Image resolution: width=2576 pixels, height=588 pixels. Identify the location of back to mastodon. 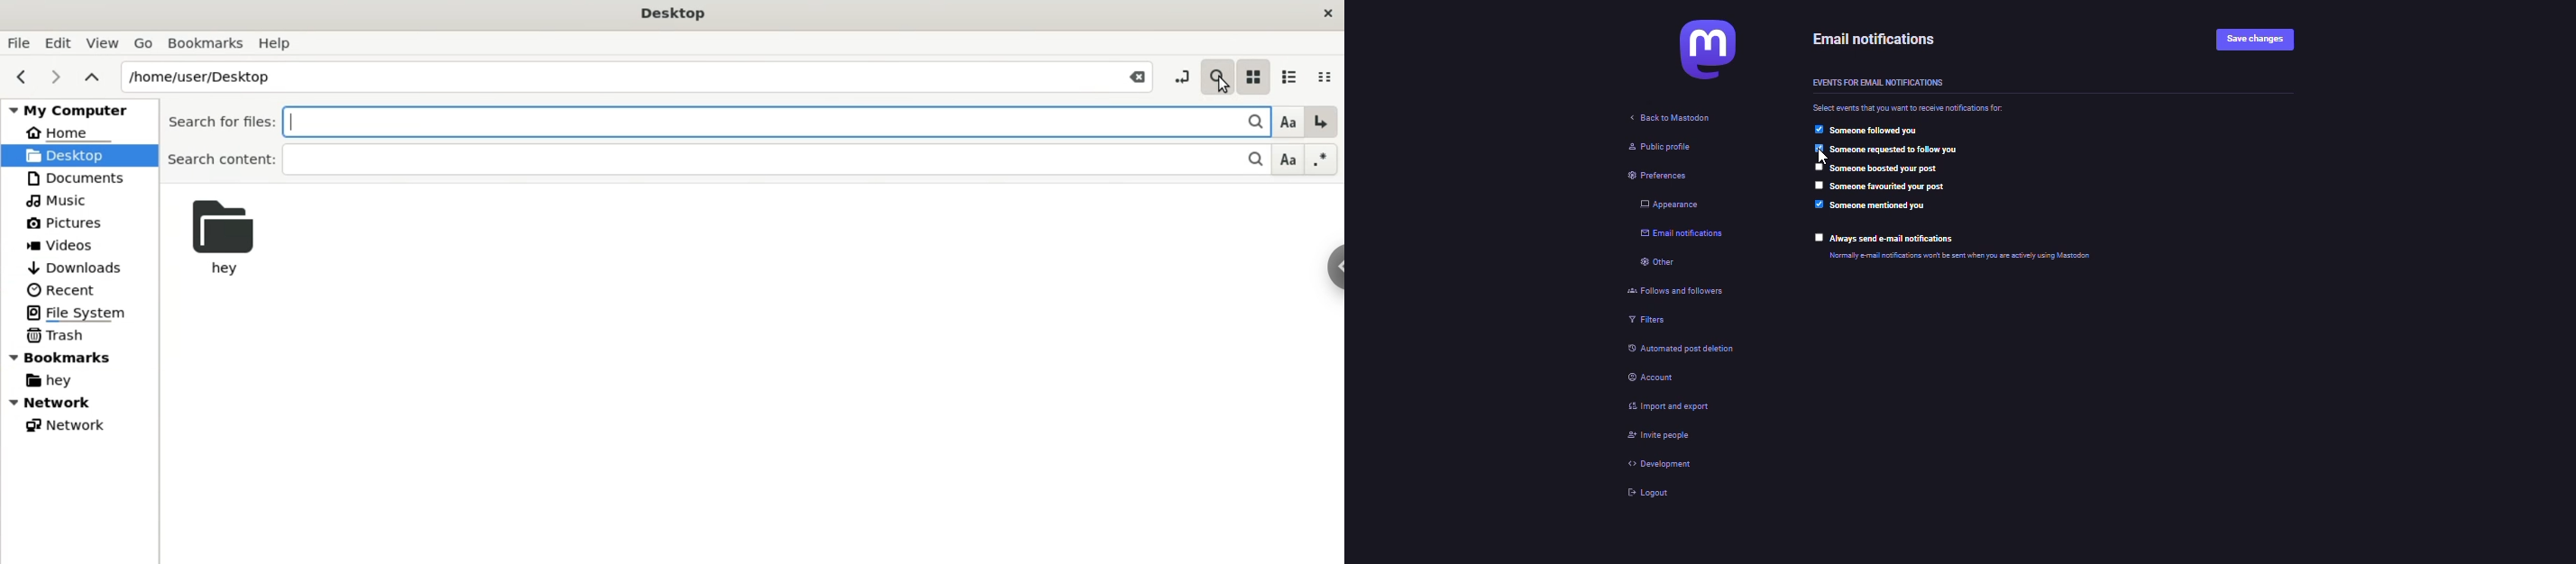
(1673, 118).